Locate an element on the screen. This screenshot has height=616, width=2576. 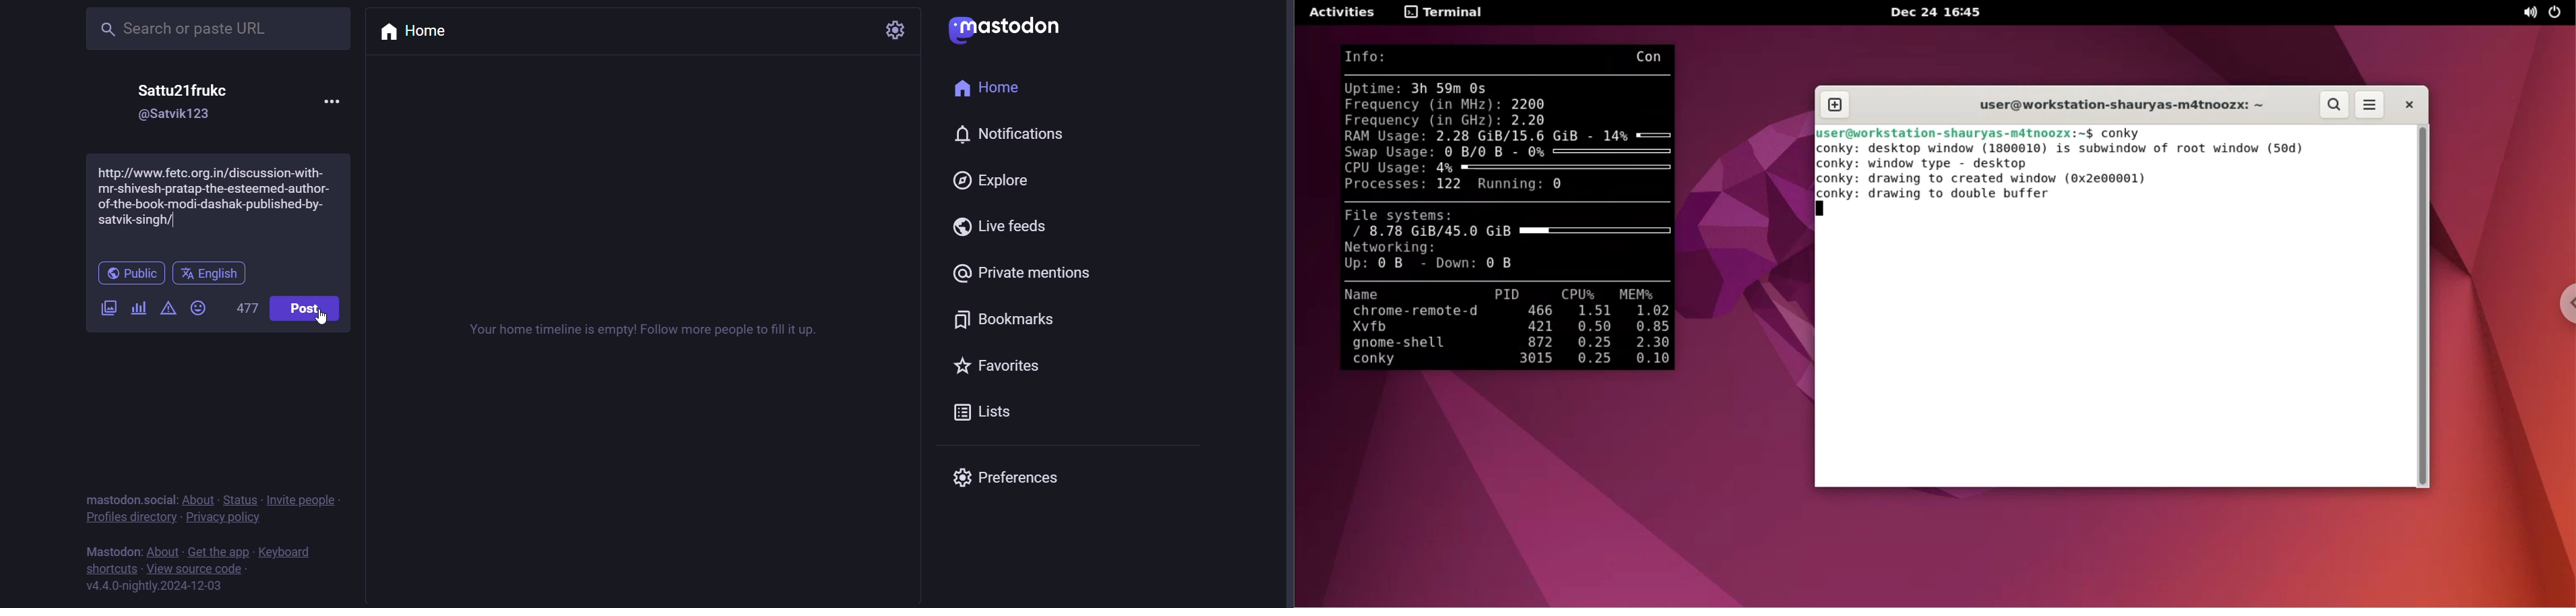
about is located at coordinates (162, 553).